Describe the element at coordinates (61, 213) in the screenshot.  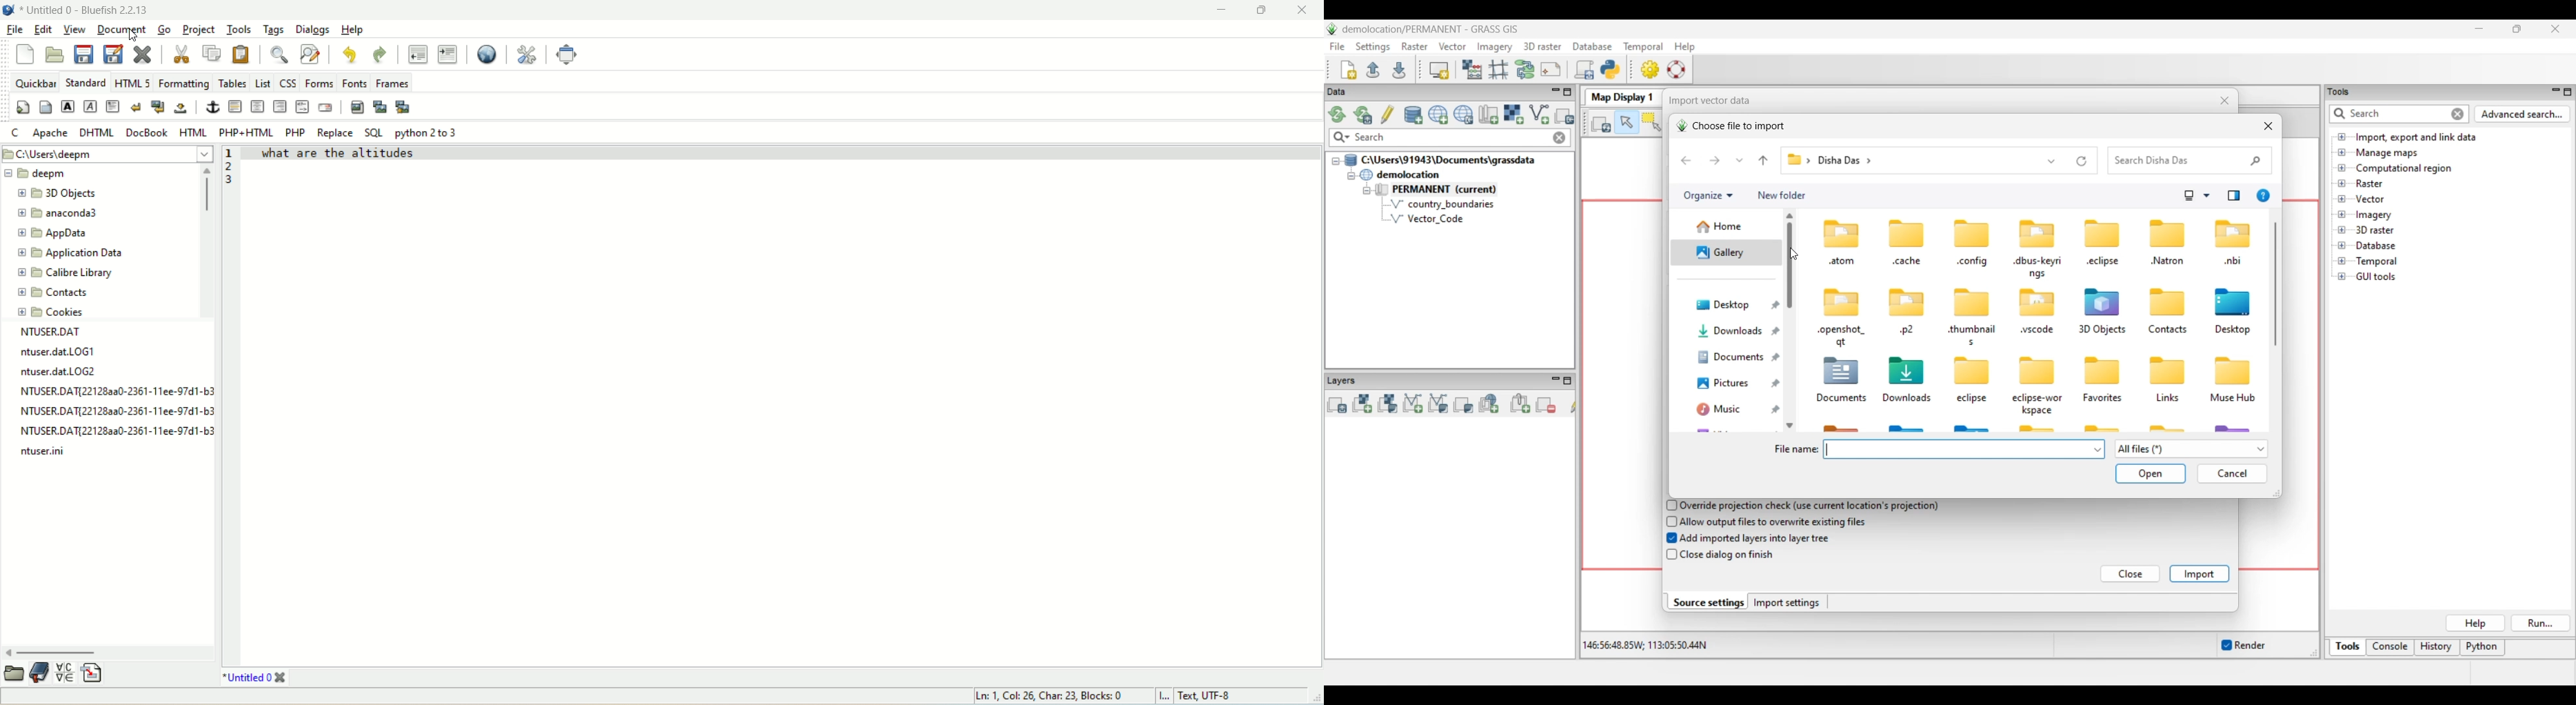
I see `anaconda` at that location.